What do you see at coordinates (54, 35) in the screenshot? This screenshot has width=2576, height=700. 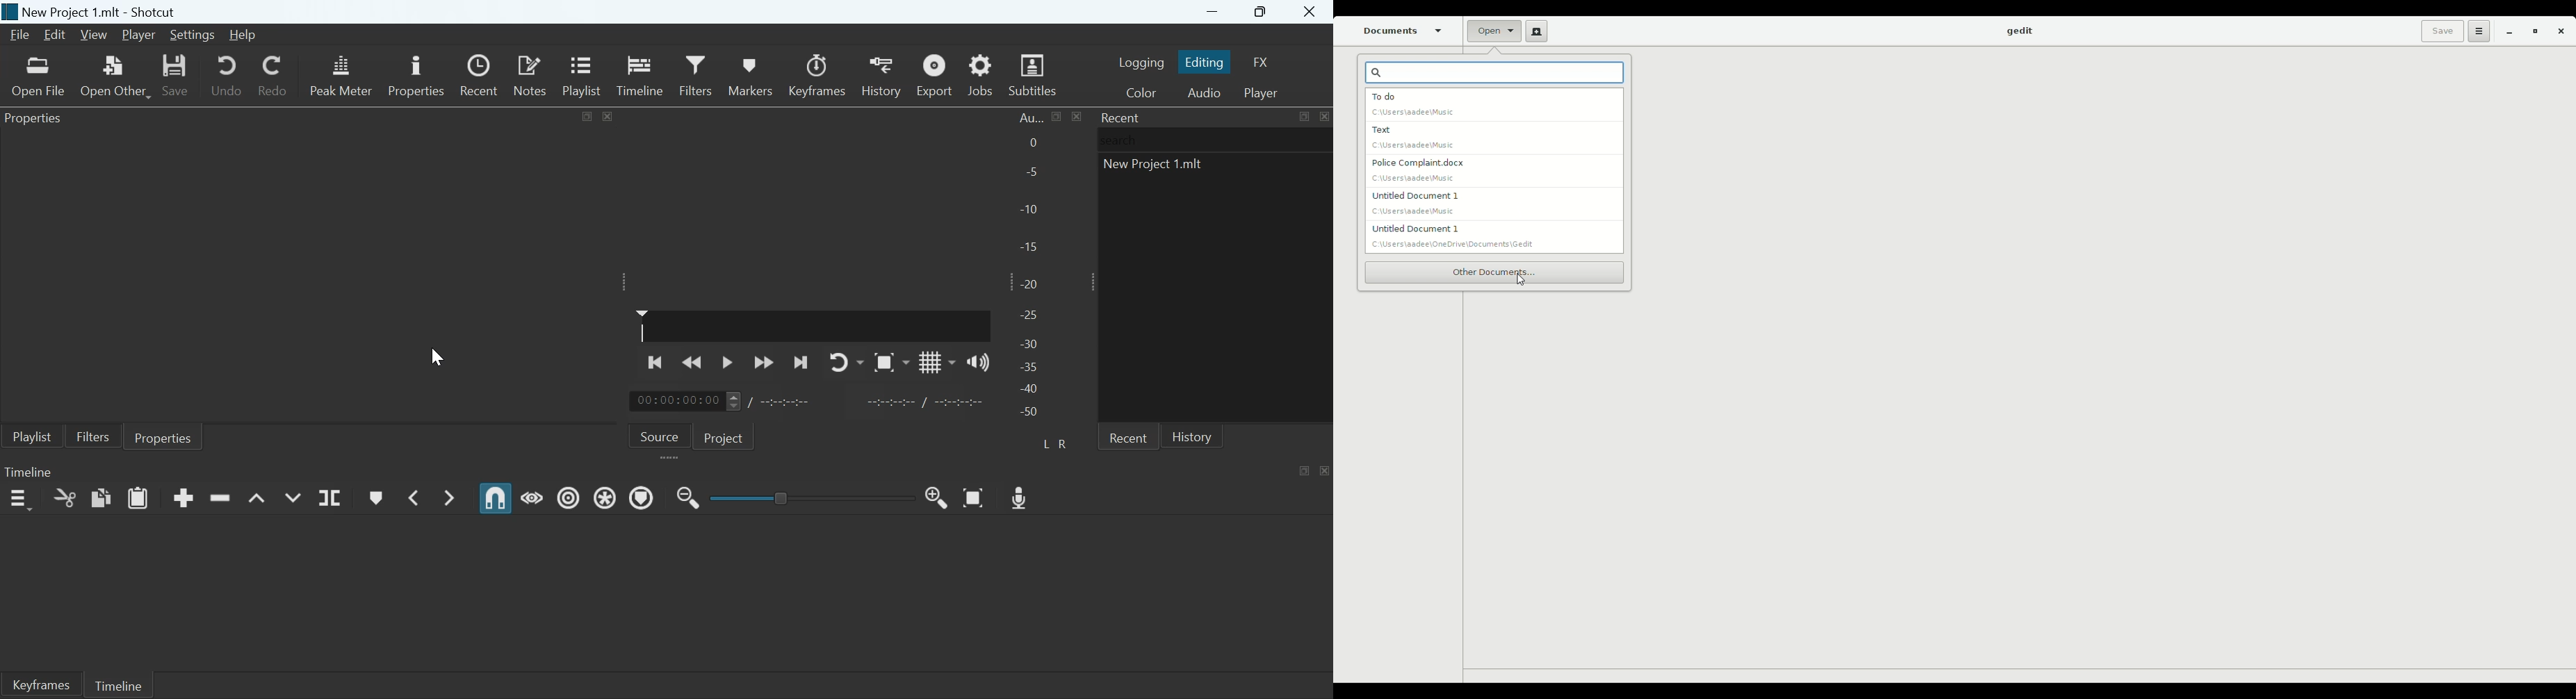 I see `Edit` at bounding box center [54, 35].